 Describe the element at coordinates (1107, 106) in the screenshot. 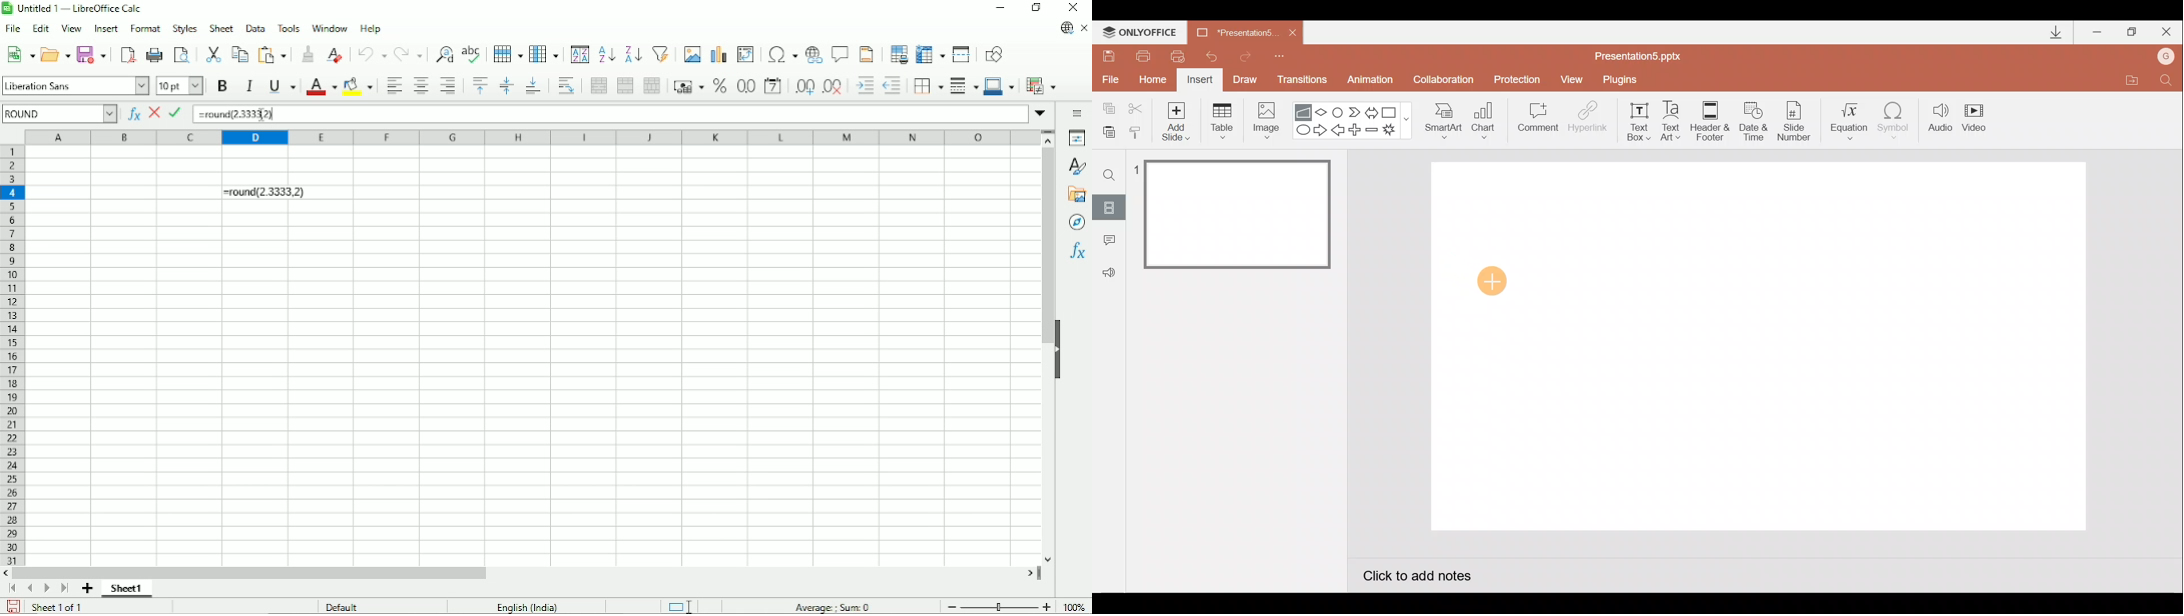

I see `Copy` at that location.